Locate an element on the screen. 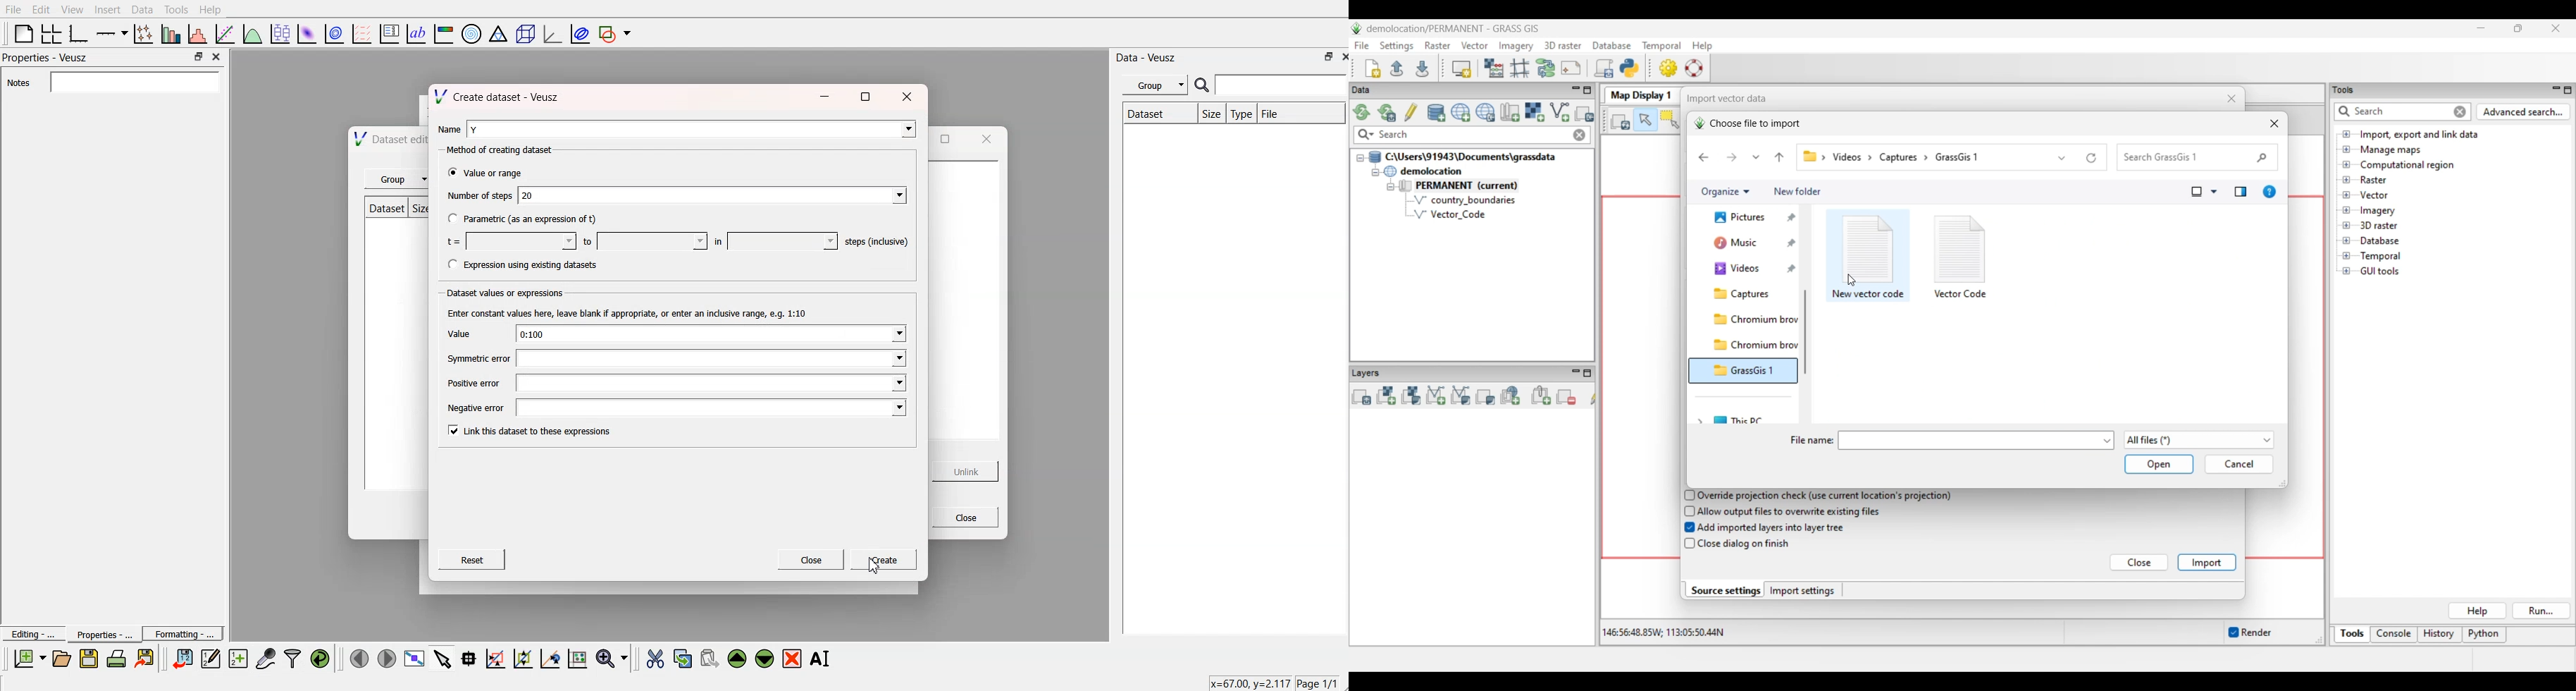 The height and width of the screenshot is (700, 2576). Close is located at coordinates (218, 58).